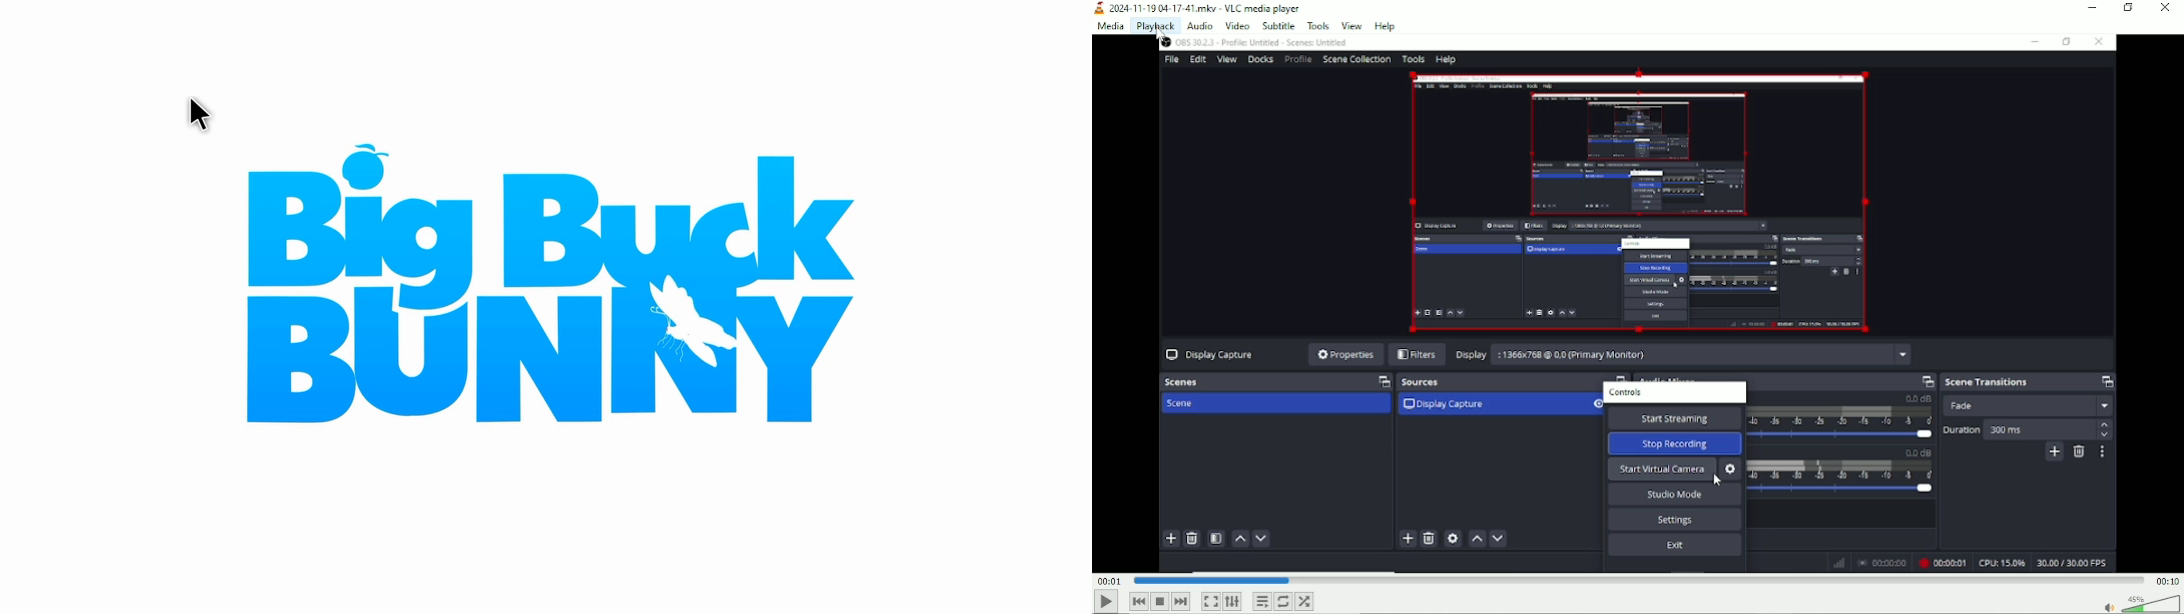  What do you see at coordinates (1138, 602) in the screenshot?
I see `Previous` at bounding box center [1138, 602].